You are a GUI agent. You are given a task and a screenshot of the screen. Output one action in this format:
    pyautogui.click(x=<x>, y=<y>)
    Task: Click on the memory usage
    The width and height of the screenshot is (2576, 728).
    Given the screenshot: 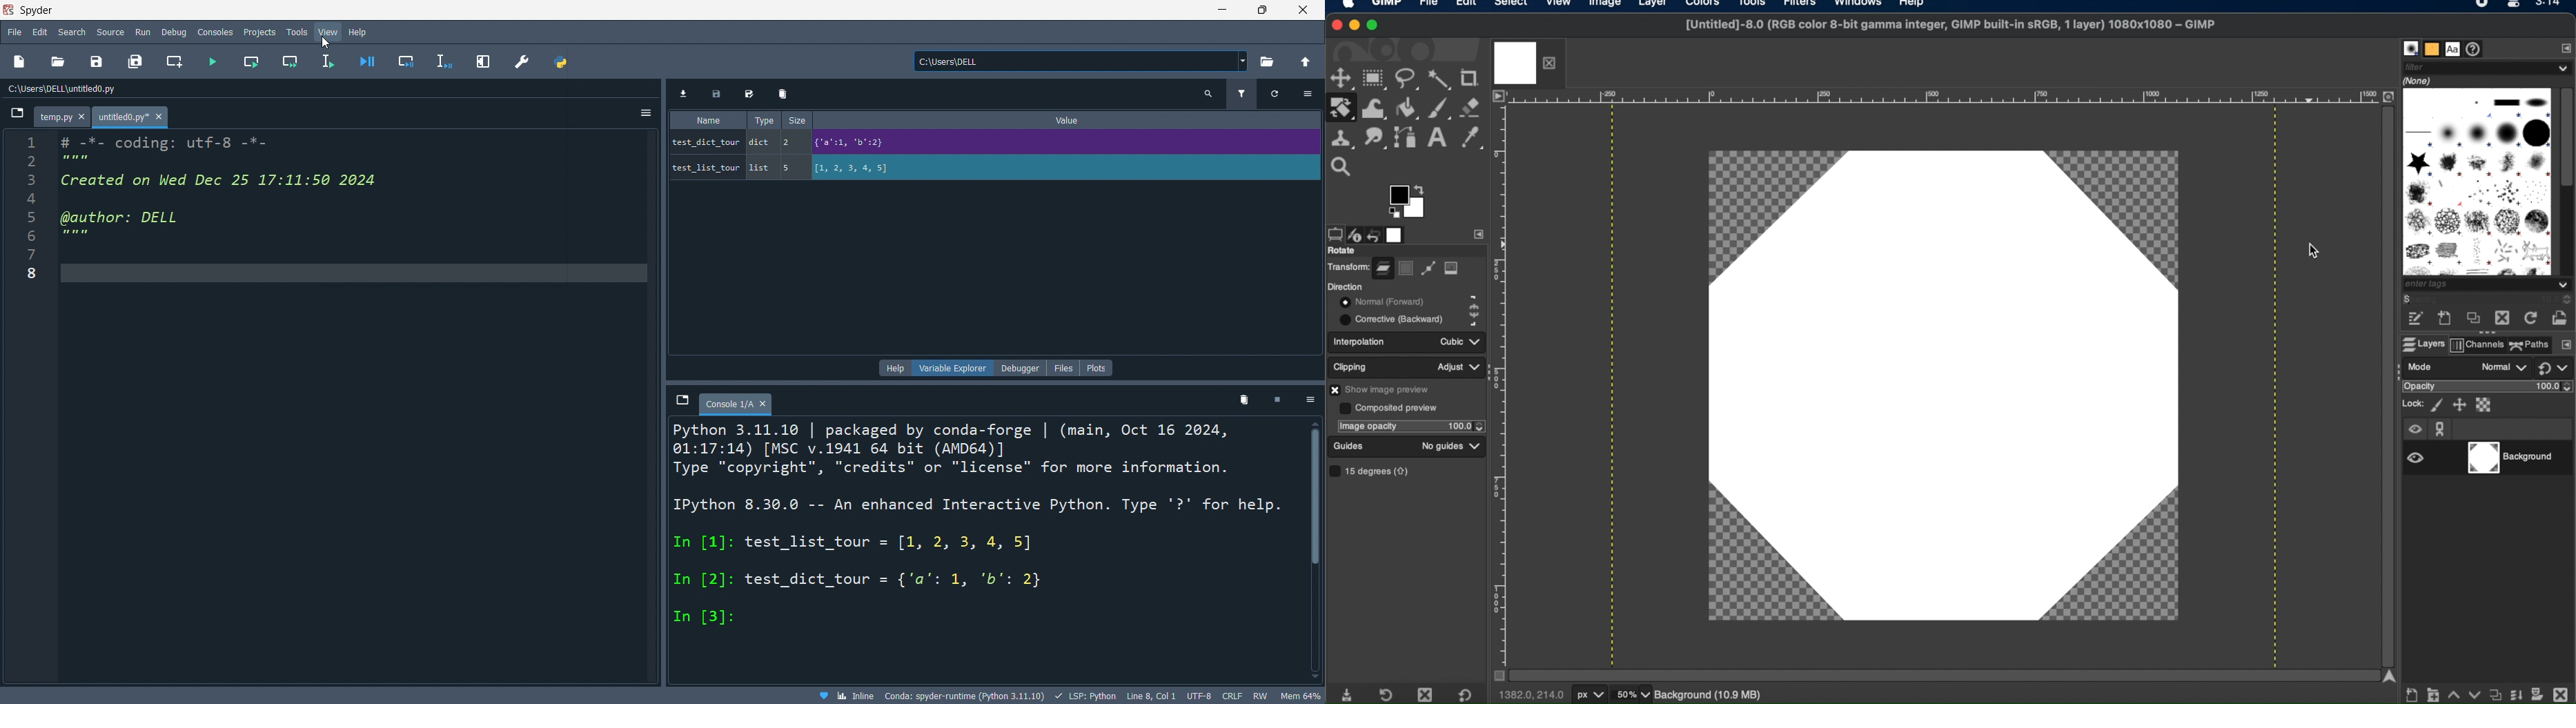 What is the action you would take?
    pyautogui.click(x=1300, y=696)
    